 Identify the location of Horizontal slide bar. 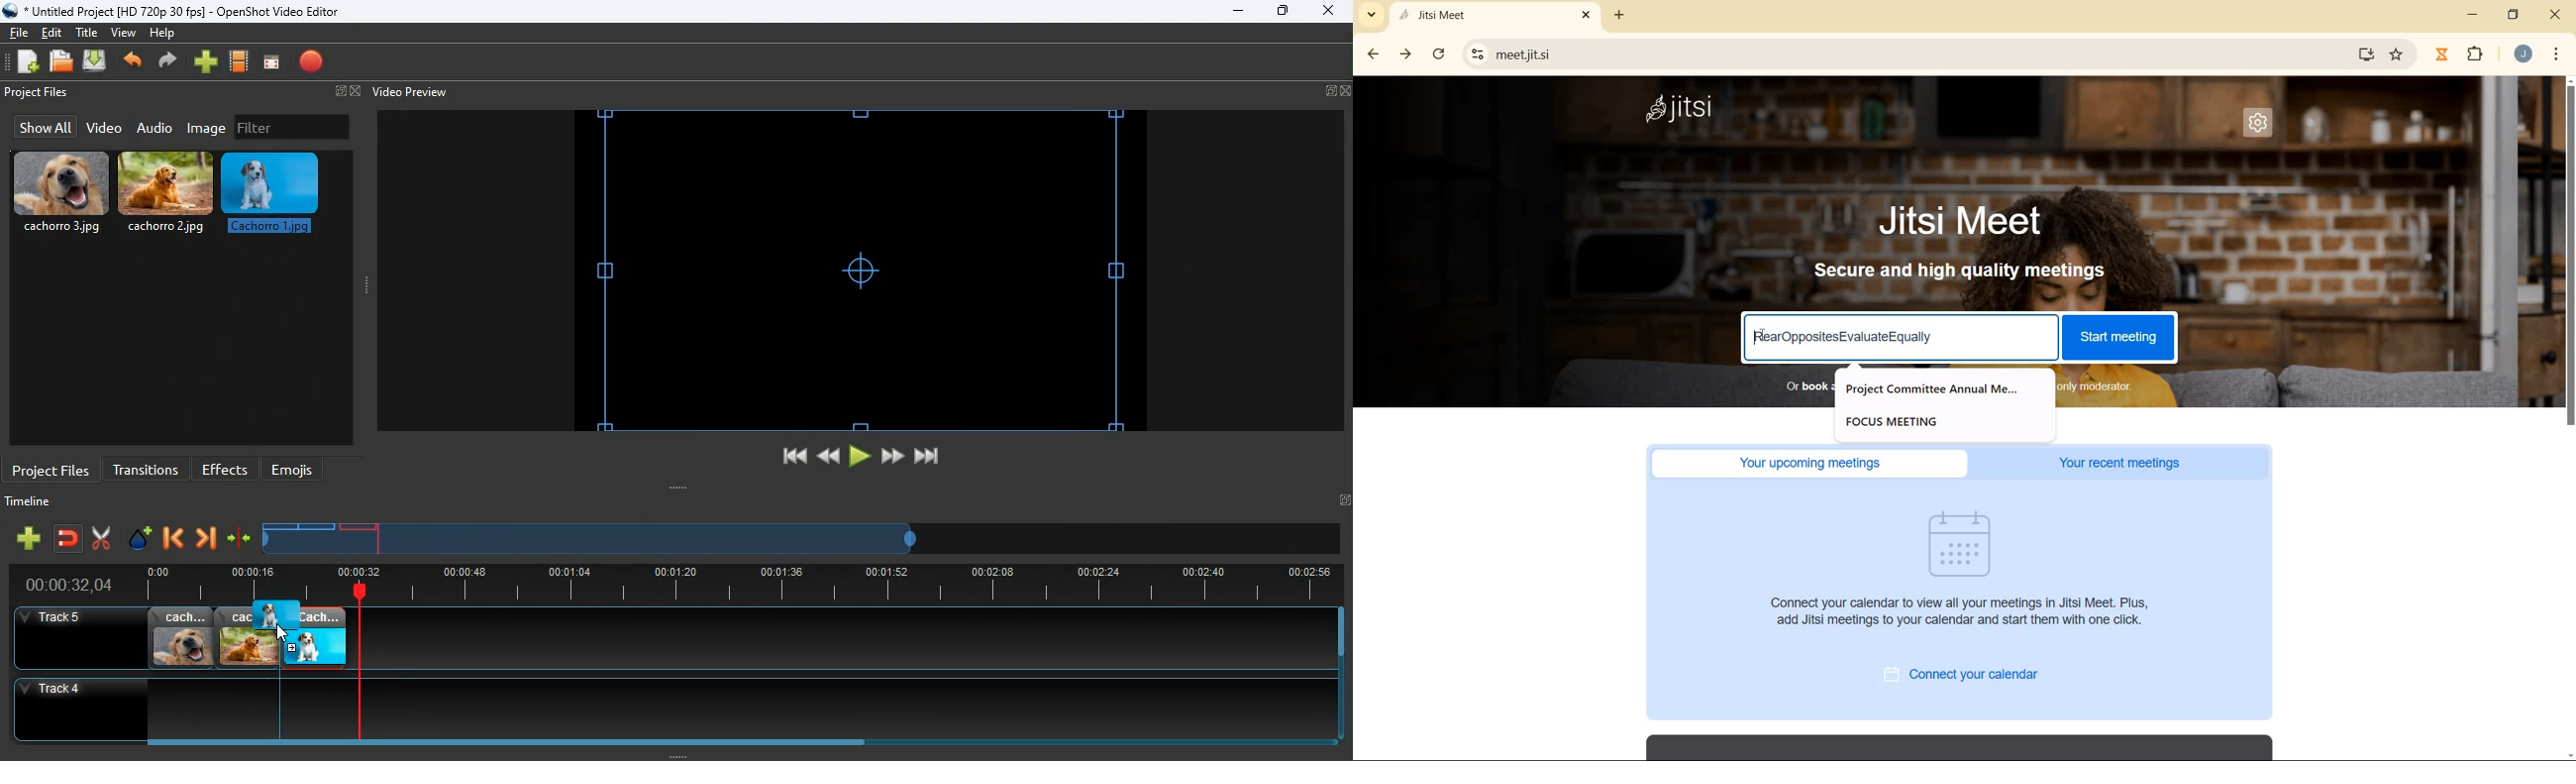
(728, 742).